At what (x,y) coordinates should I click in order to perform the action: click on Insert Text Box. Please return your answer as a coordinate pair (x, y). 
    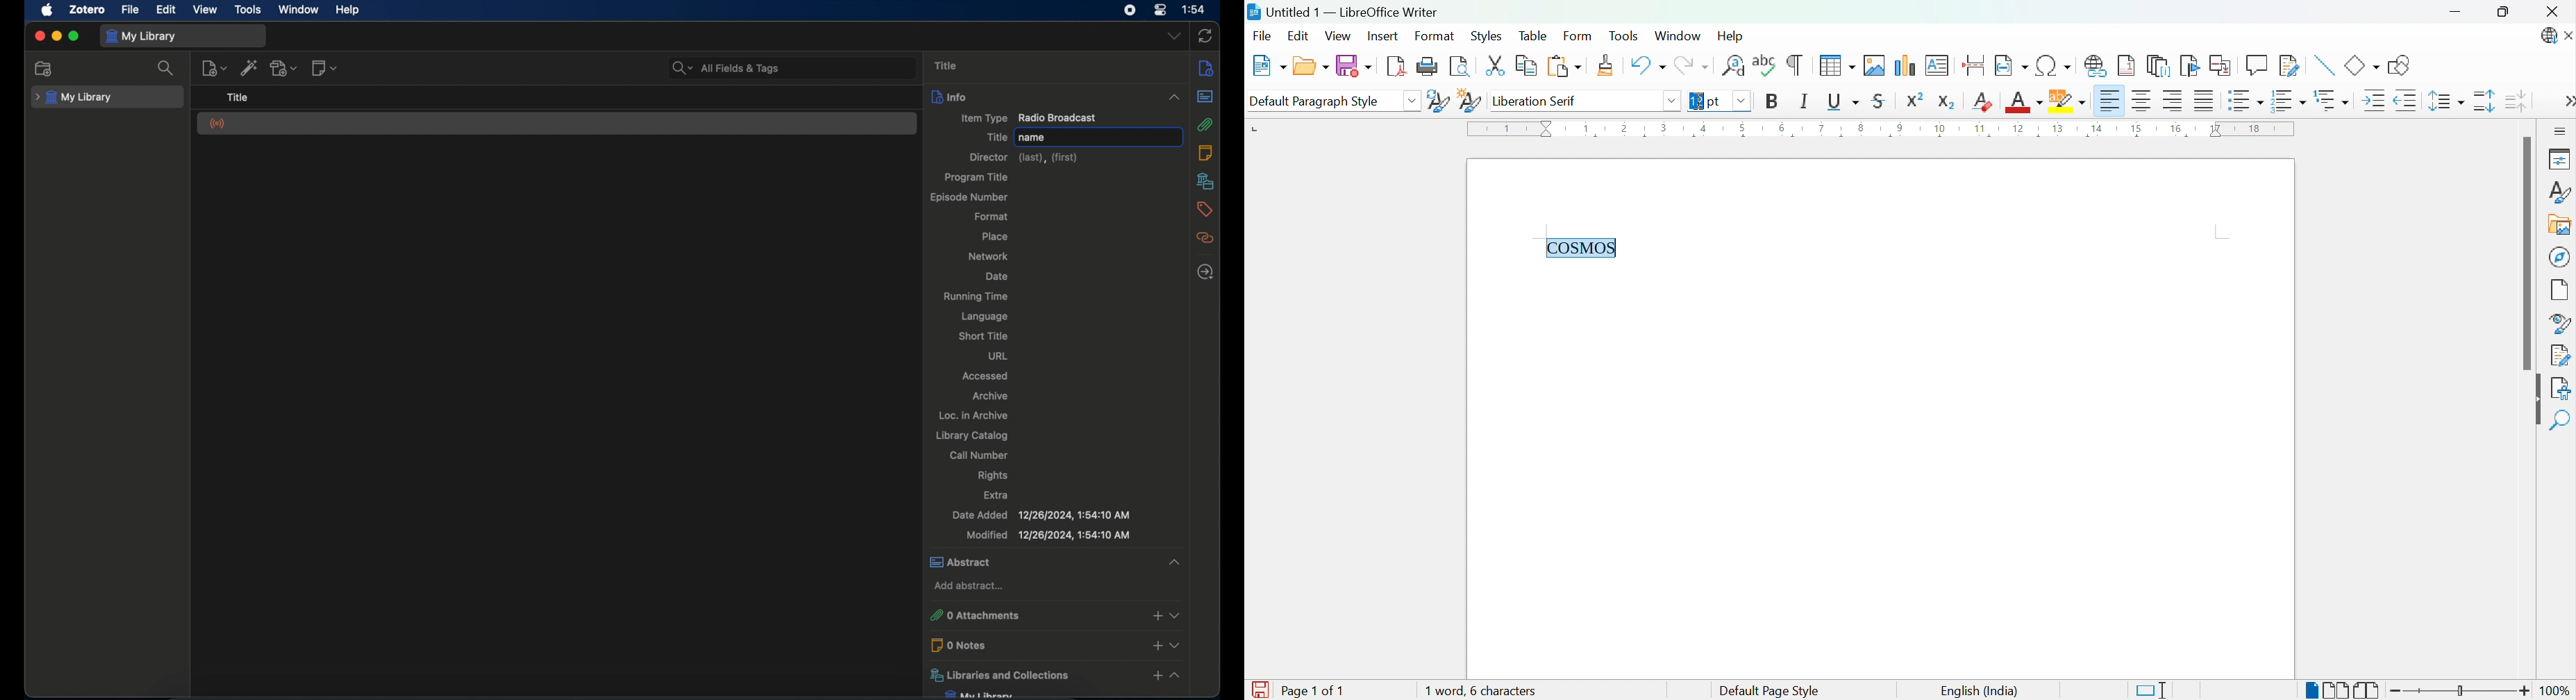
    Looking at the image, I should click on (1939, 63).